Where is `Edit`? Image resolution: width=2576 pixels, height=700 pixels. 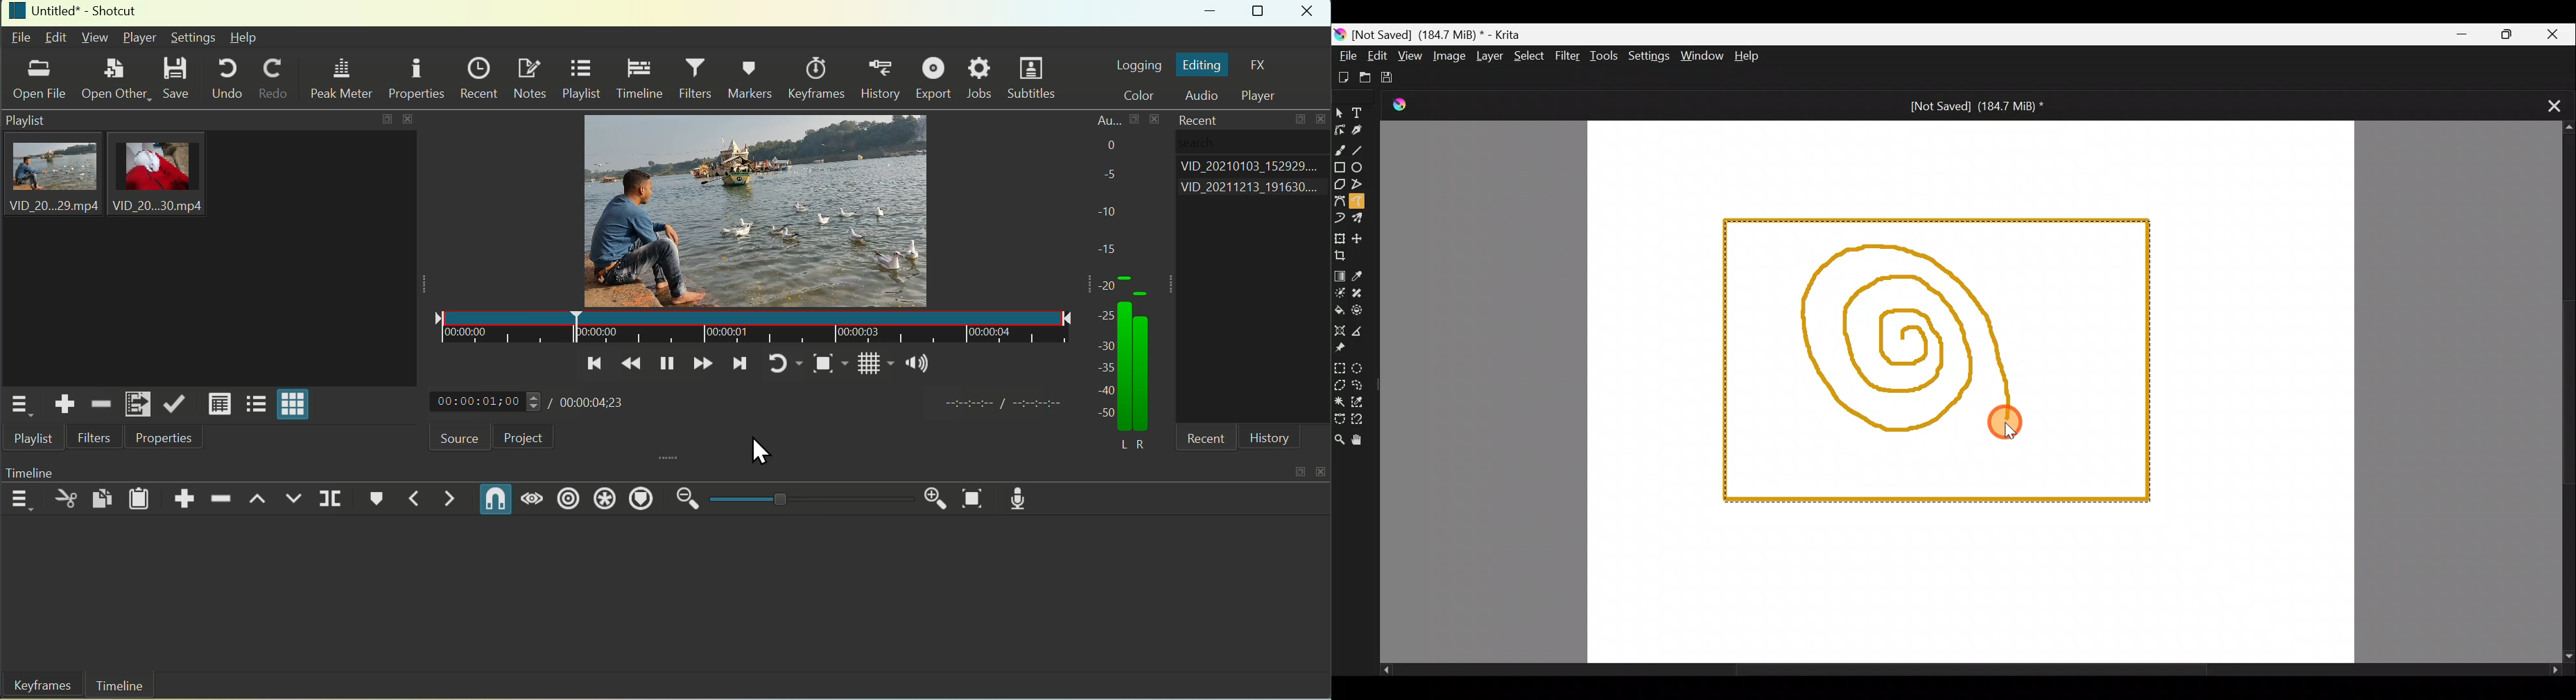 Edit is located at coordinates (1372, 55).